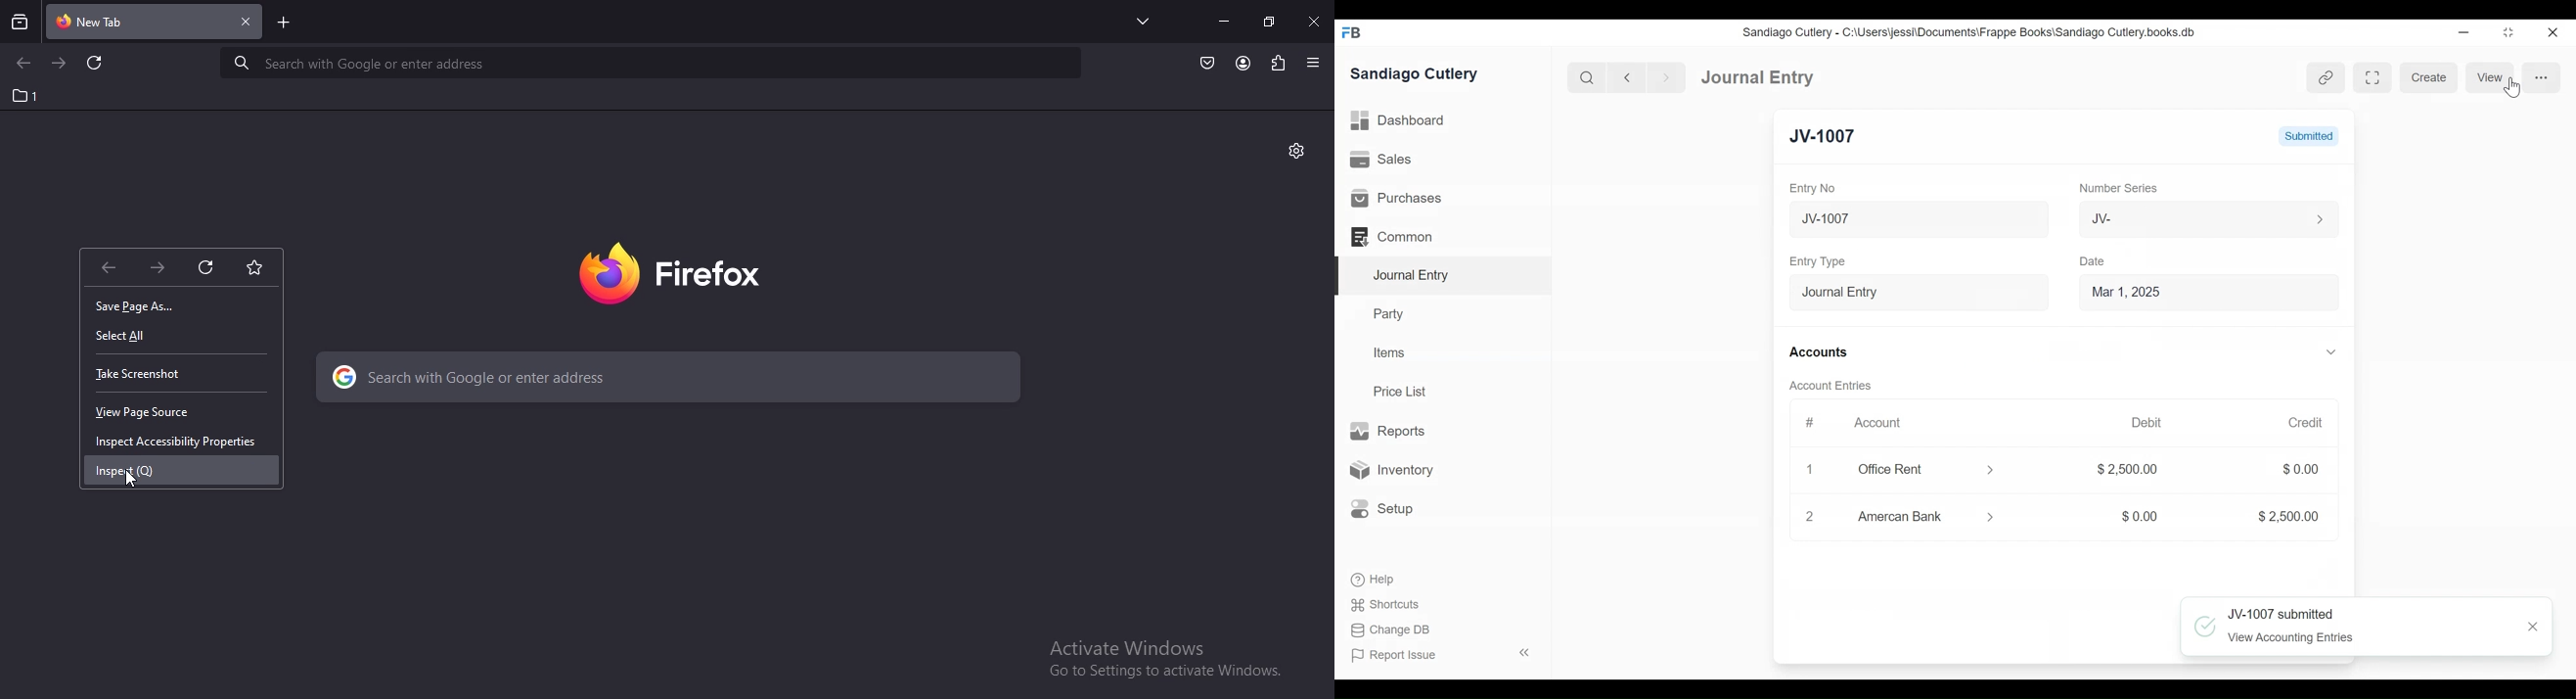 This screenshot has width=2576, height=700. What do you see at coordinates (132, 479) in the screenshot?
I see `cursor` at bounding box center [132, 479].